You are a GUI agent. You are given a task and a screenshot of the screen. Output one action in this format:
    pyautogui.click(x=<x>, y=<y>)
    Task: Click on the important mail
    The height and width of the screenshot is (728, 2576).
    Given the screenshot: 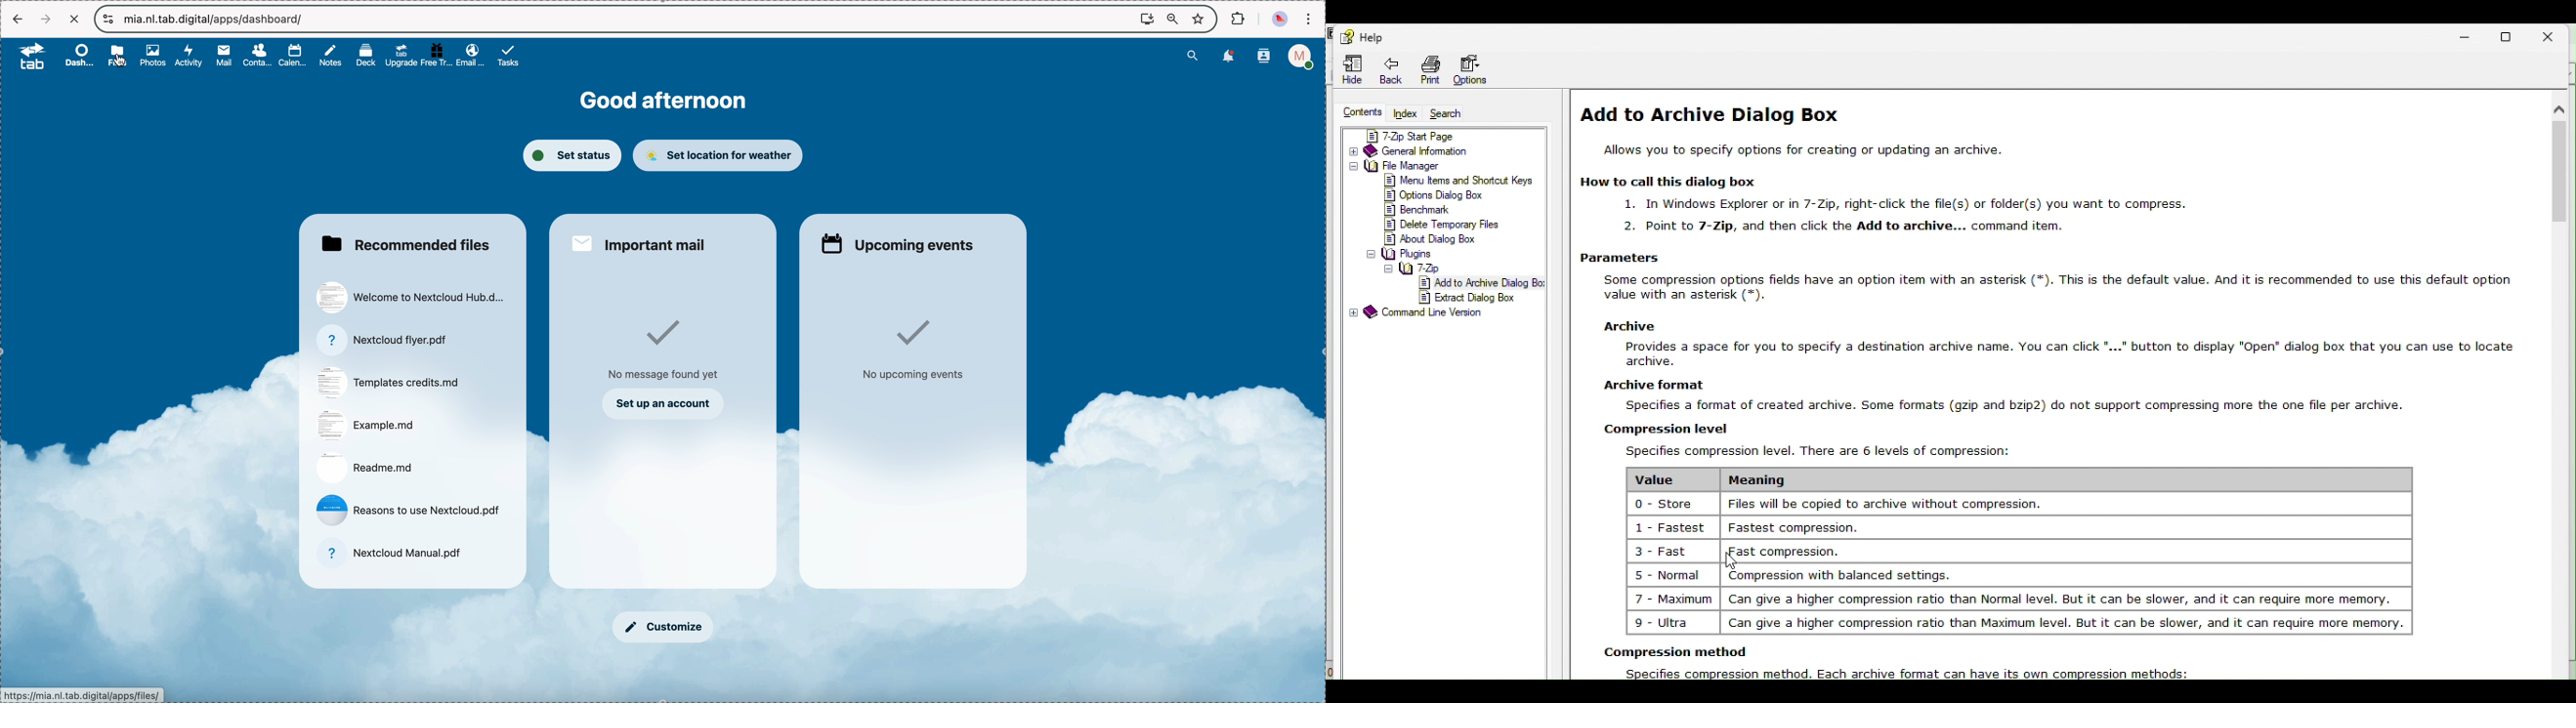 What is the action you would take?
    pyautogui.click(x=641, y=241)
    